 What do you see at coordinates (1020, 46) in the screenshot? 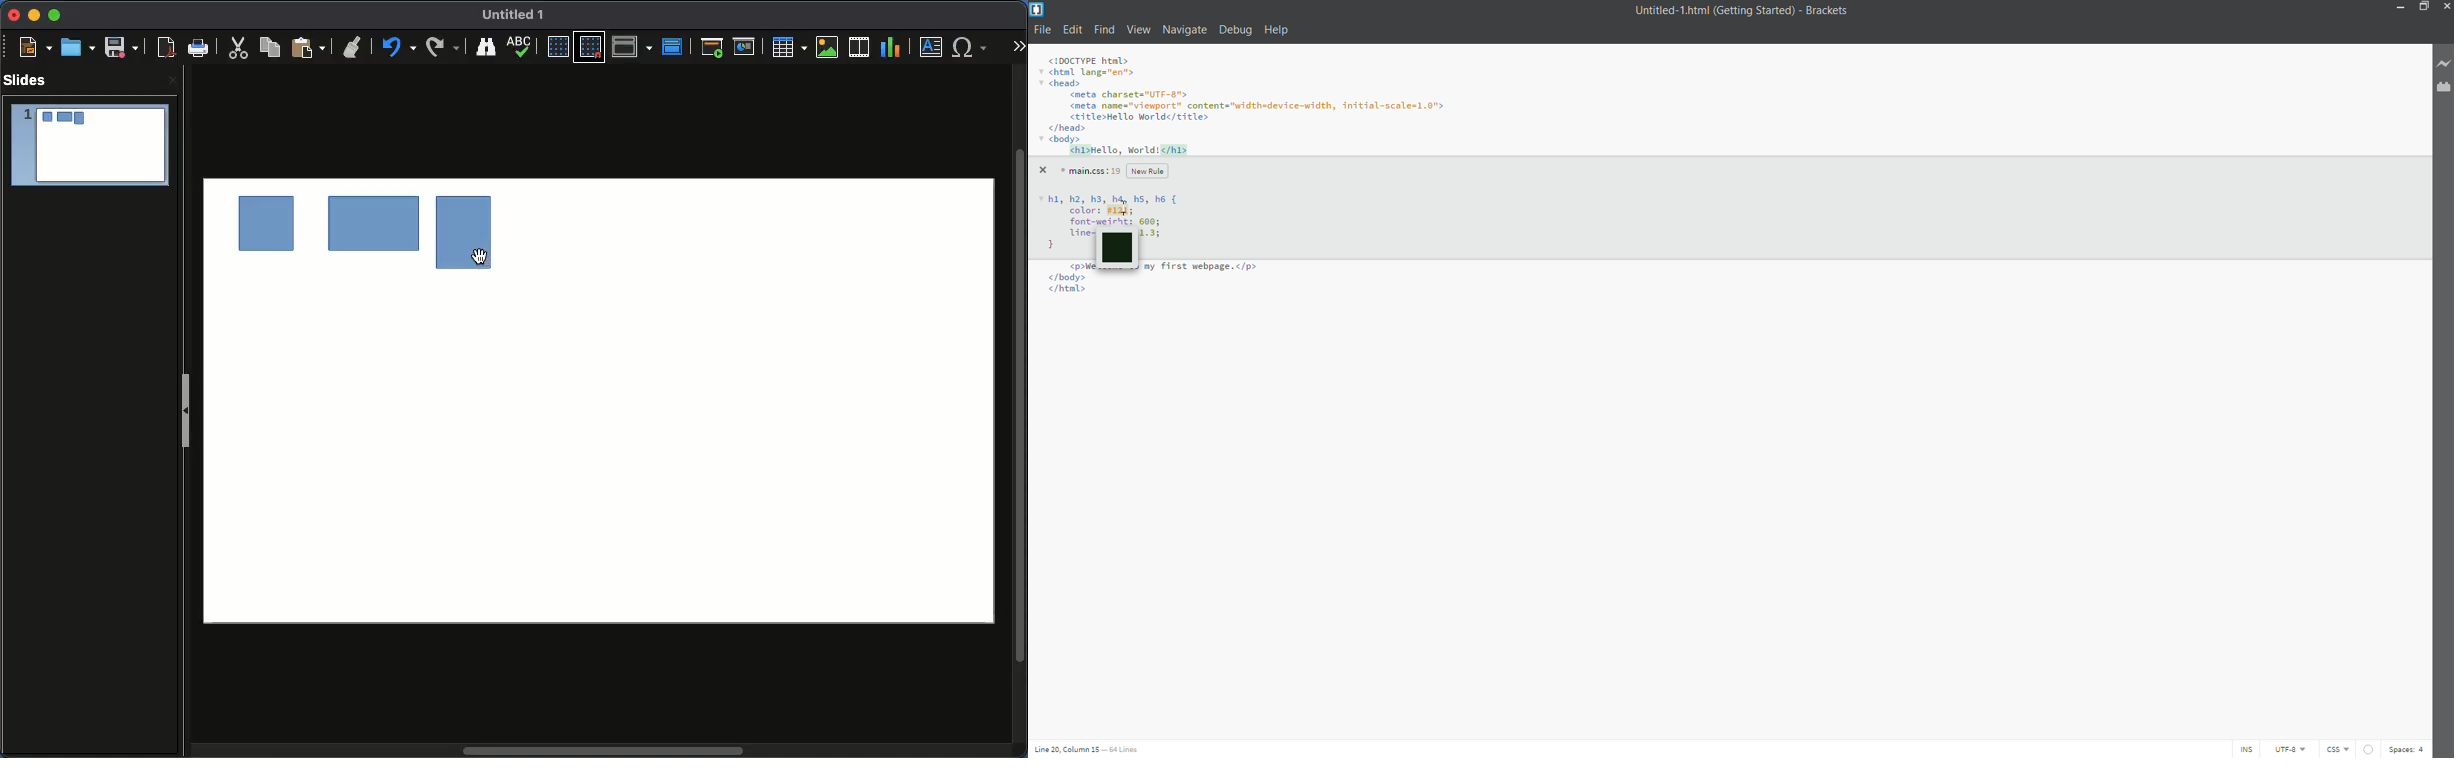
I see `More` at bounding box center [1020, 46].